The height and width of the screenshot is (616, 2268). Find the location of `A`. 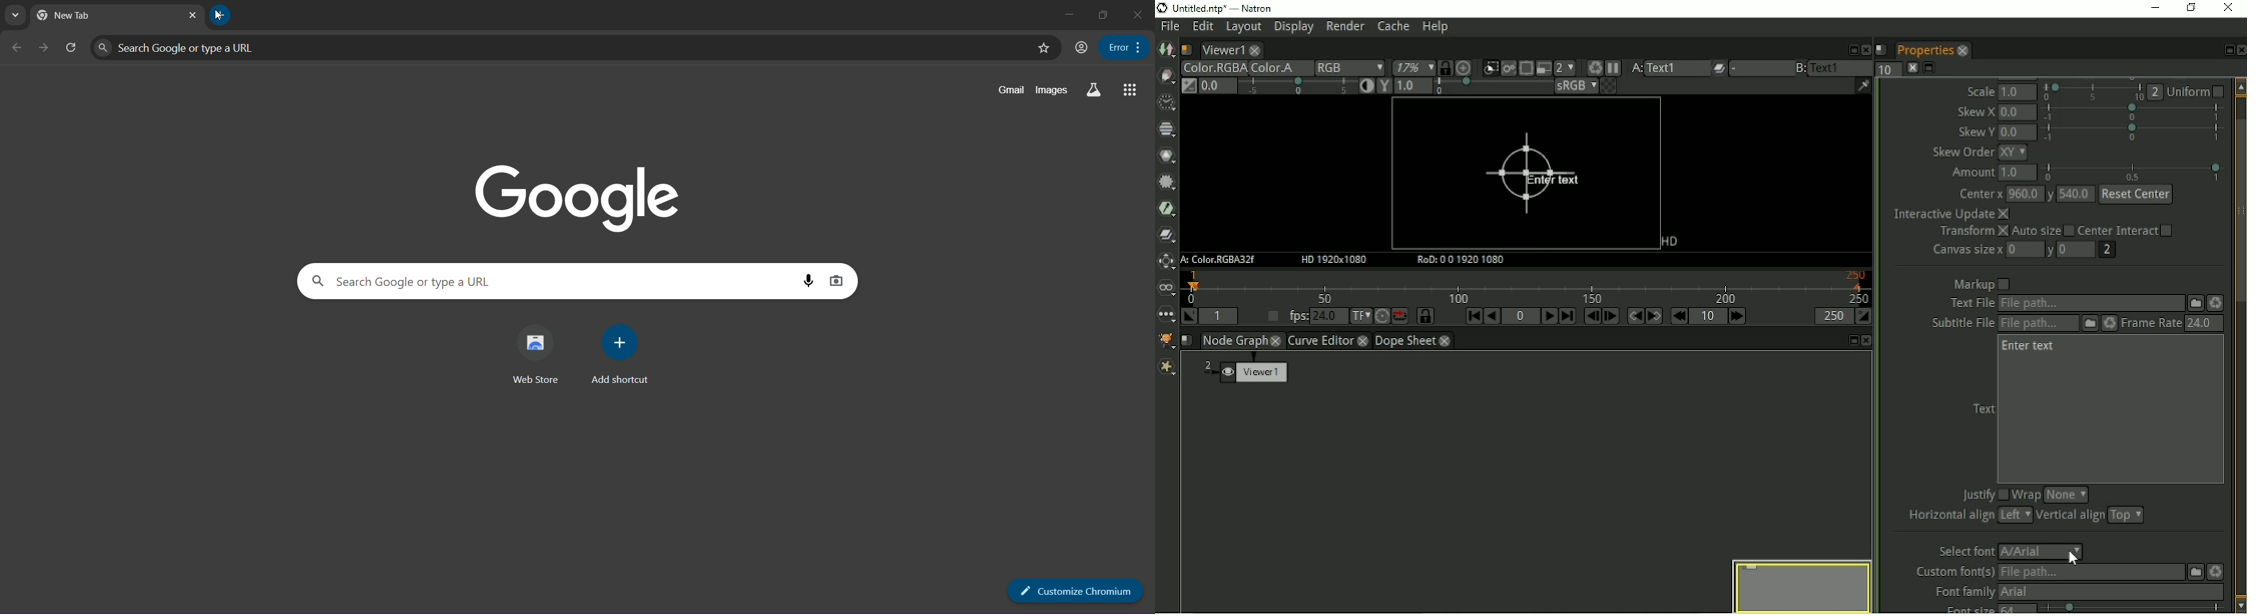

A is located at coordinates (1635, 68).